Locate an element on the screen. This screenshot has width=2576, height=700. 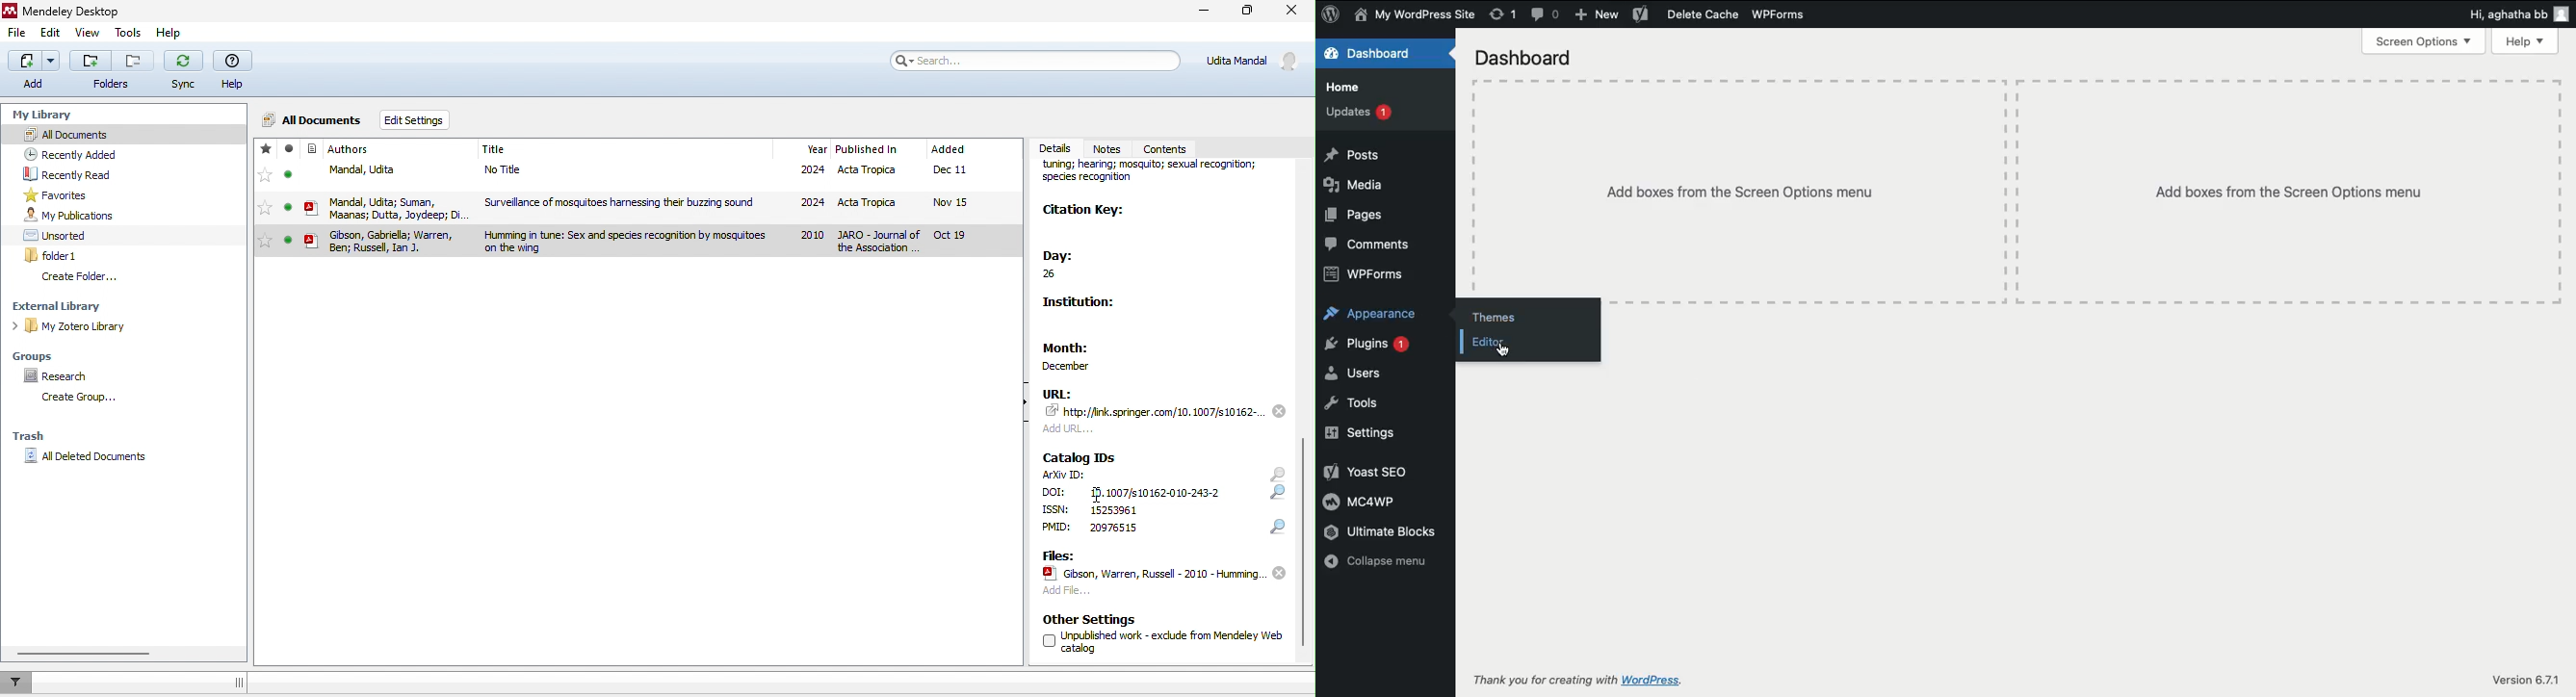
unsorted is located at coordinates (58, 235).